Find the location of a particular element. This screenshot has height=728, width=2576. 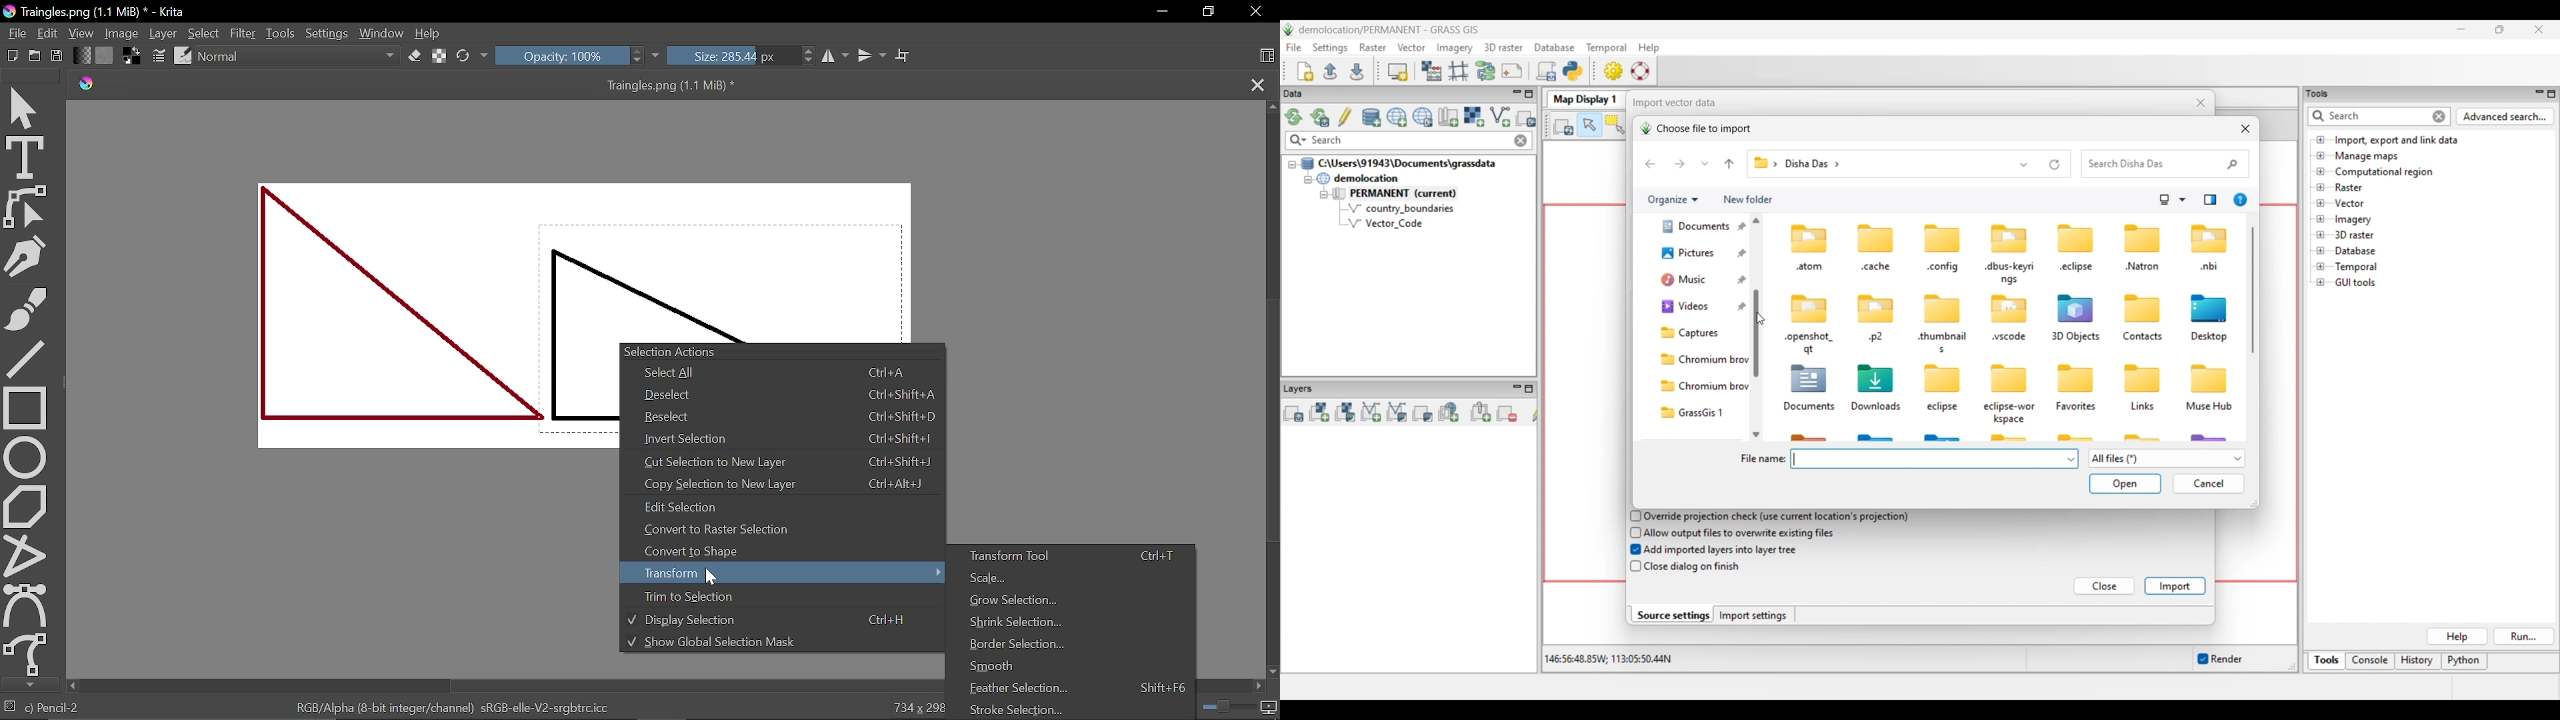

Wrap text tool is located at coordinates (902, 55).